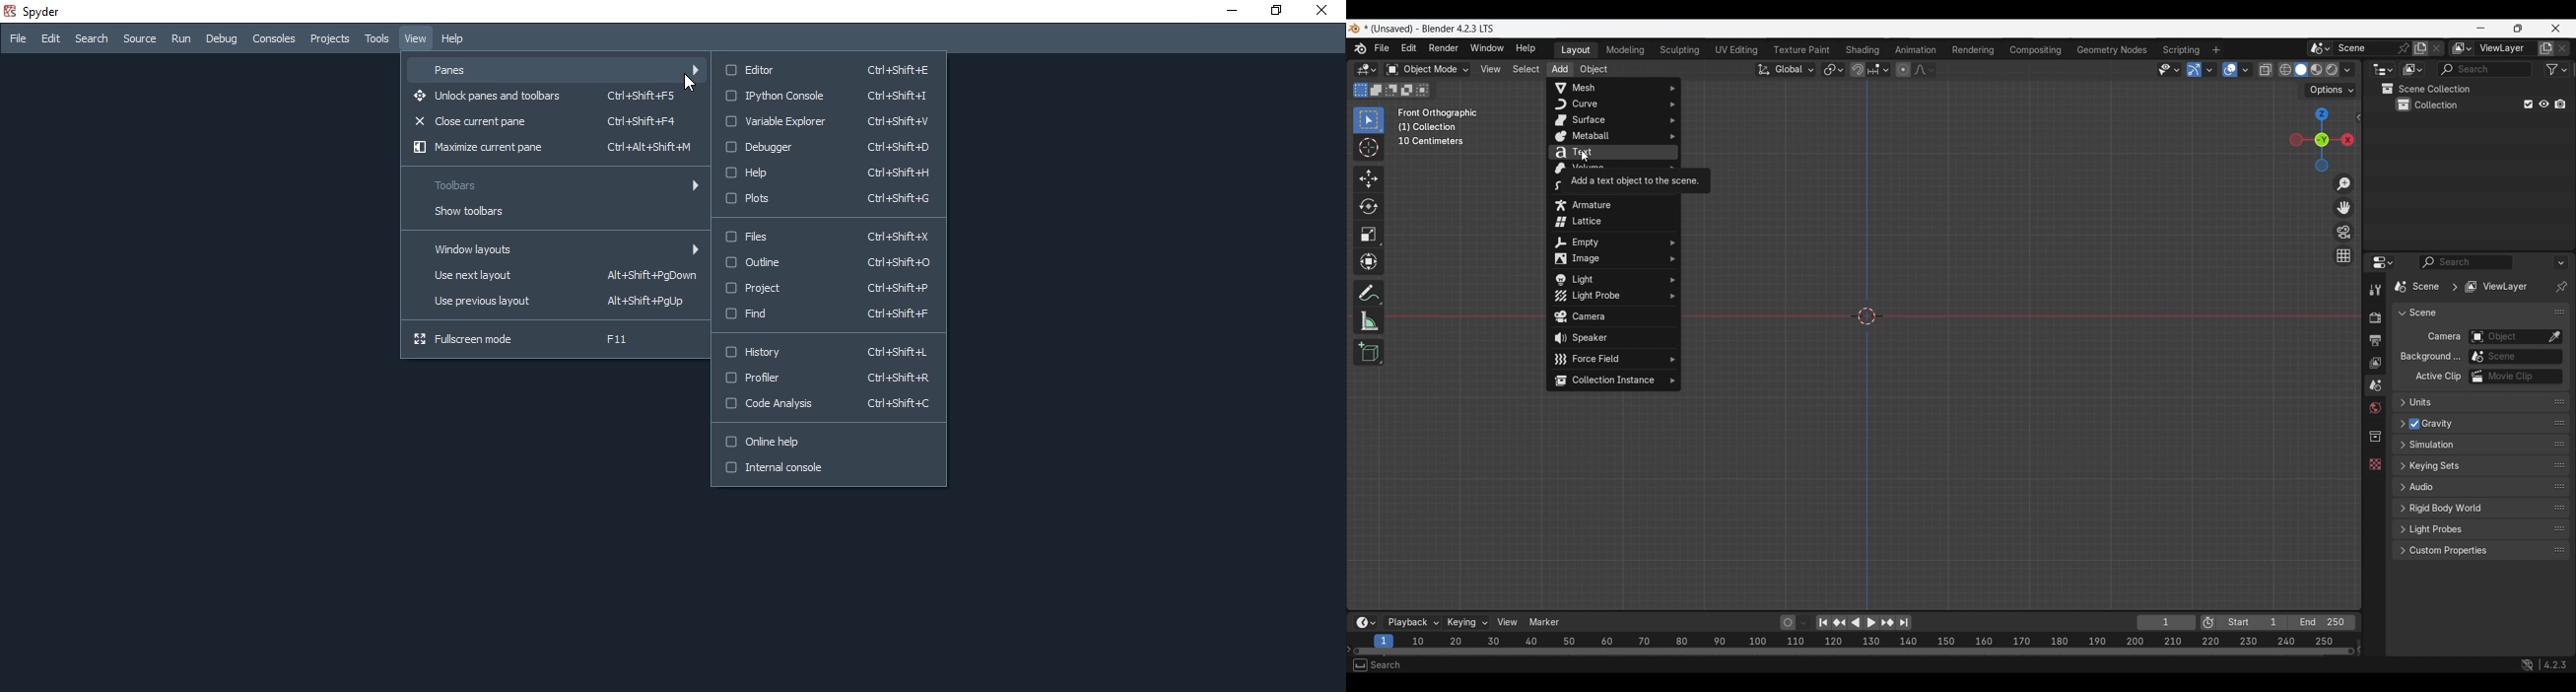 The height and width of the screenshot is (700, 2576). Describe the element at coordinates (828, 290) in the screenshot. I see `Project` at that location.